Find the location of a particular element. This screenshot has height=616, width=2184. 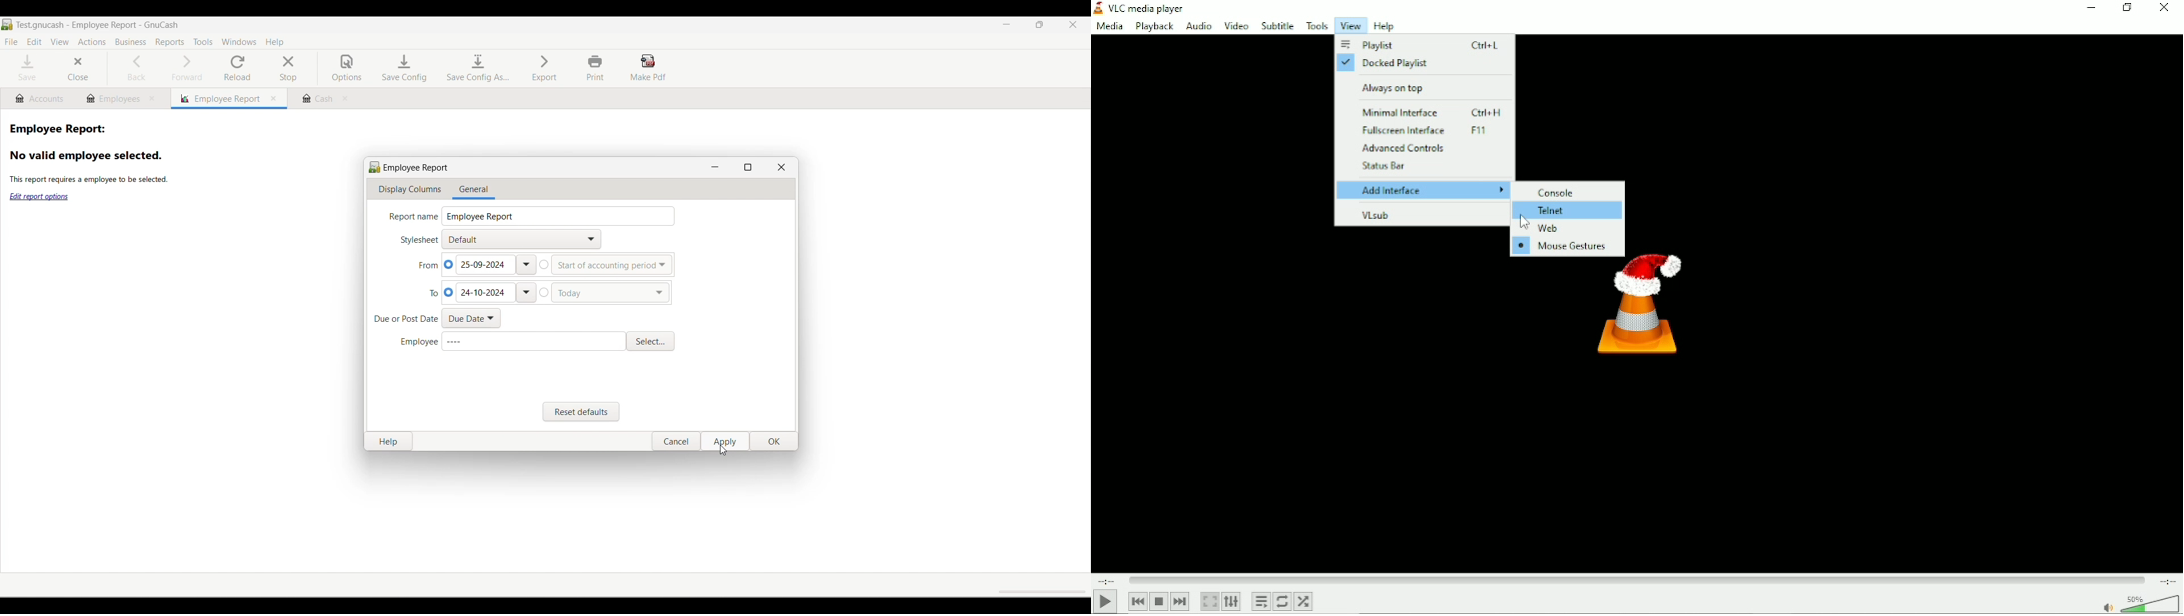

Play duration is located at coordinates (1635, 578).